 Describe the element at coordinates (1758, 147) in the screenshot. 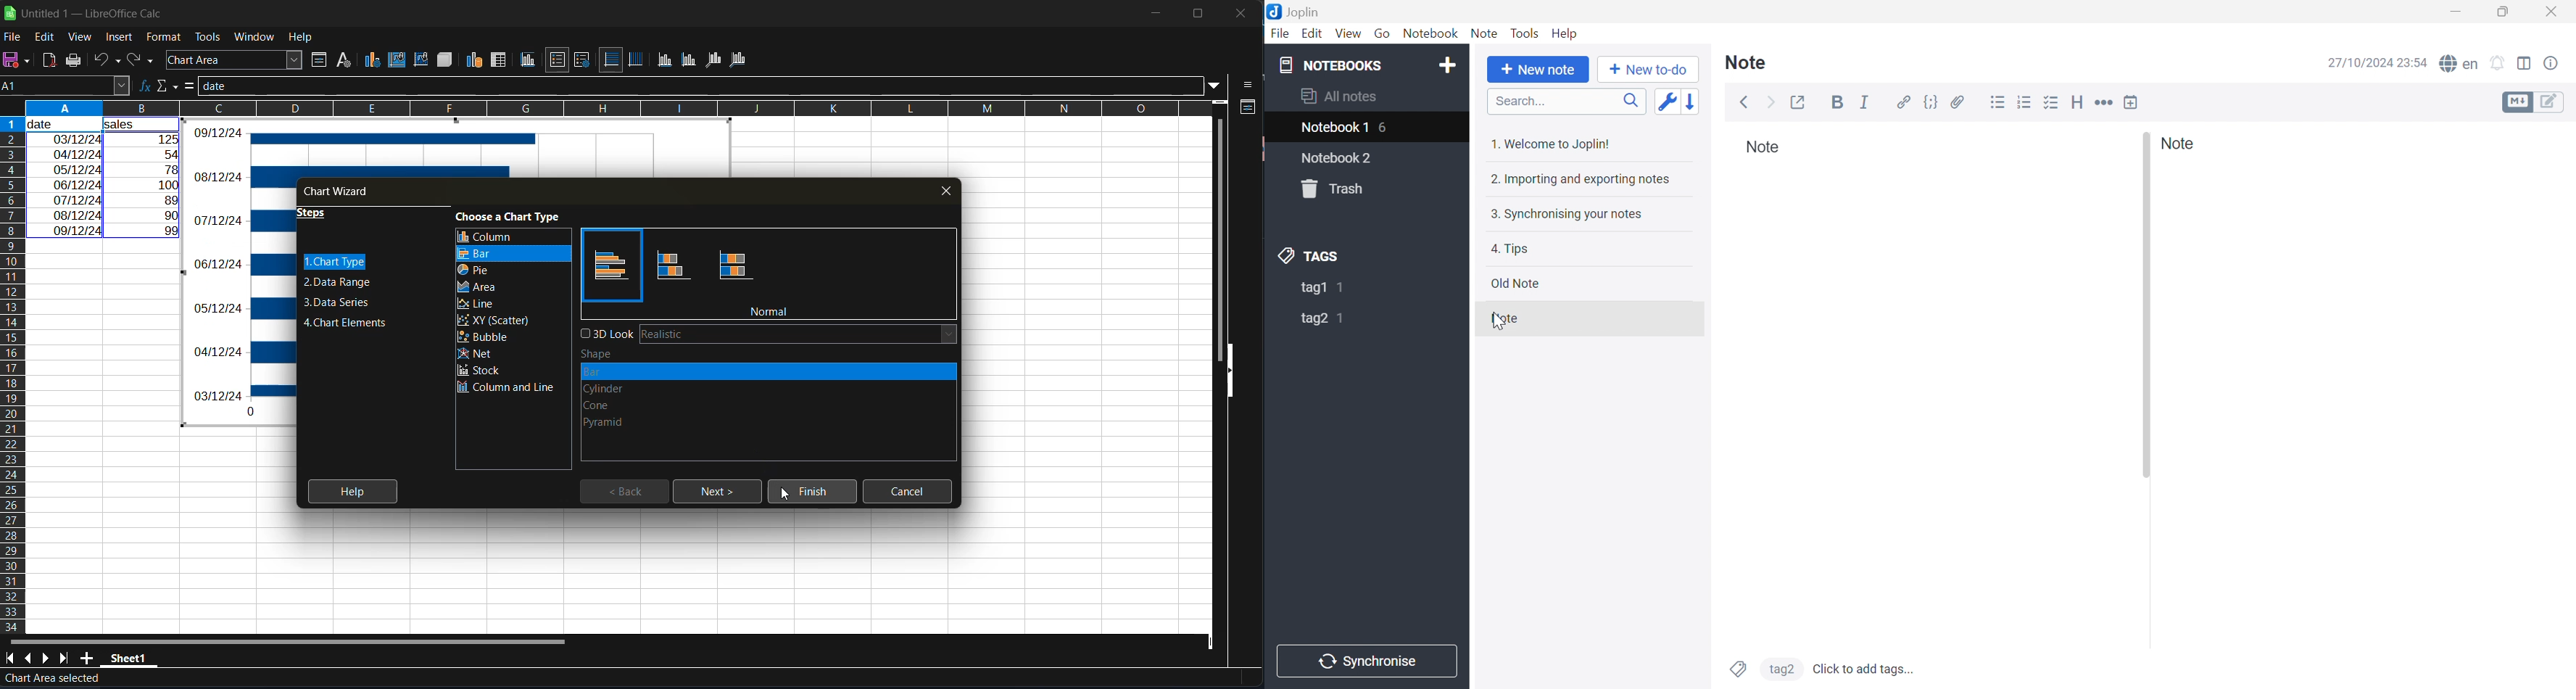

I see `Note` at that location.